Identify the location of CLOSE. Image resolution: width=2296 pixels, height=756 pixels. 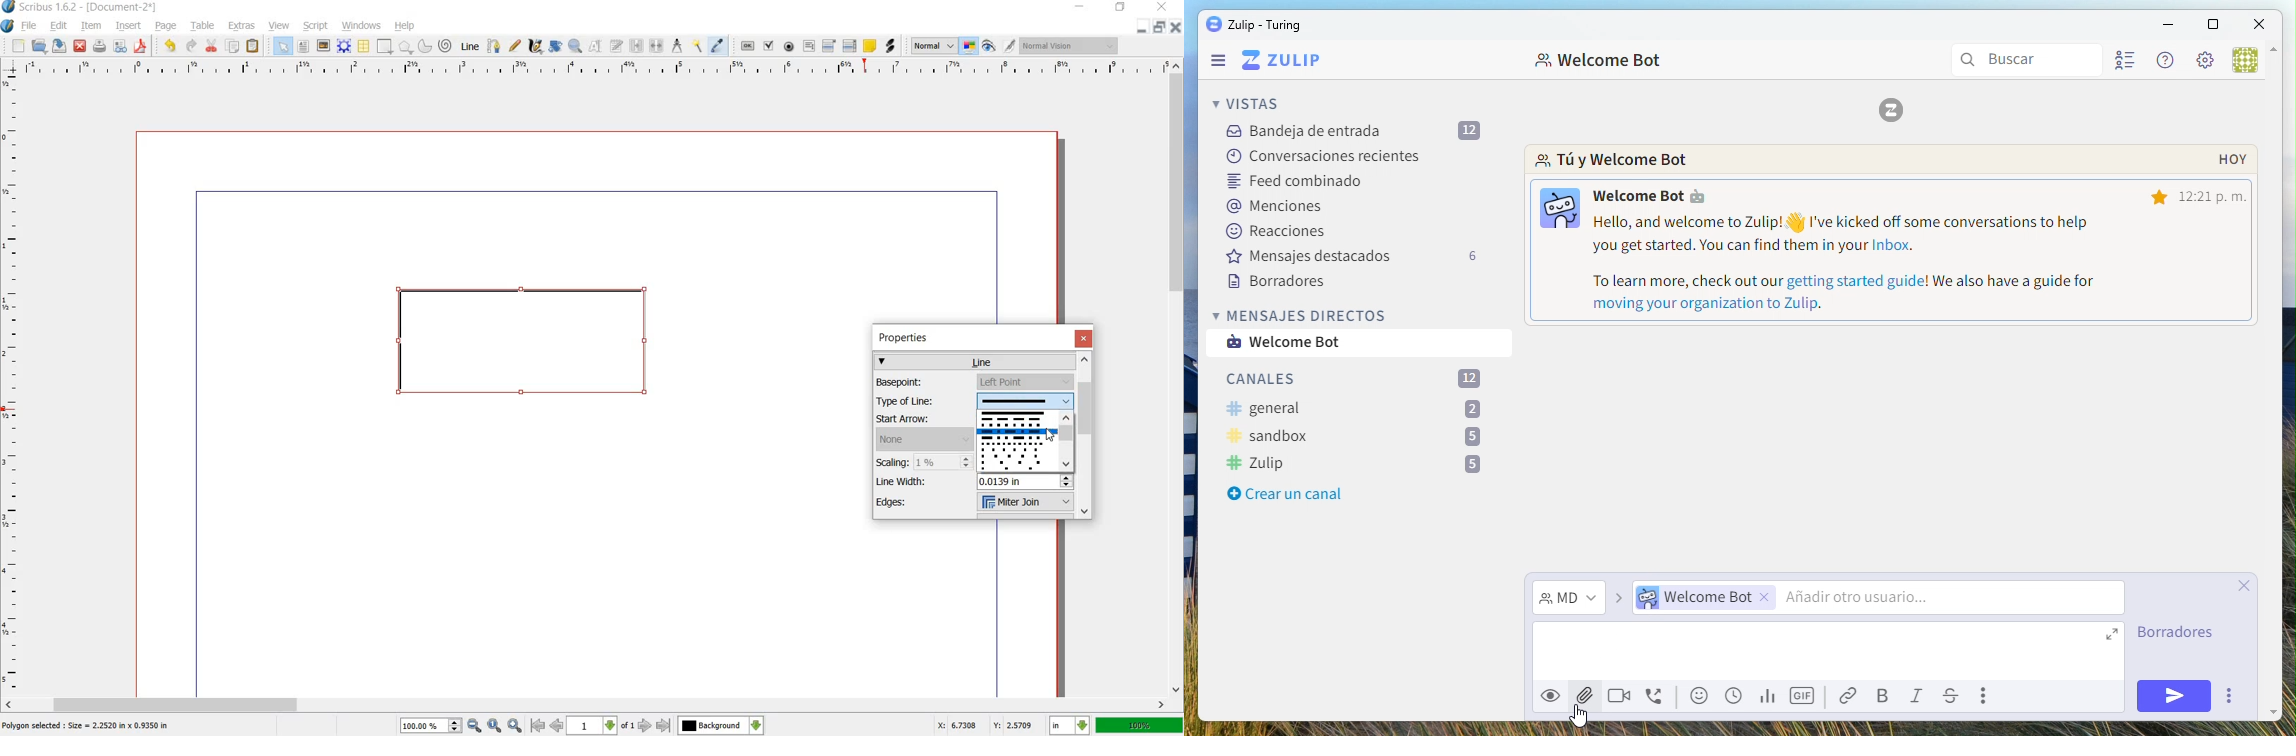
(1177, 27).